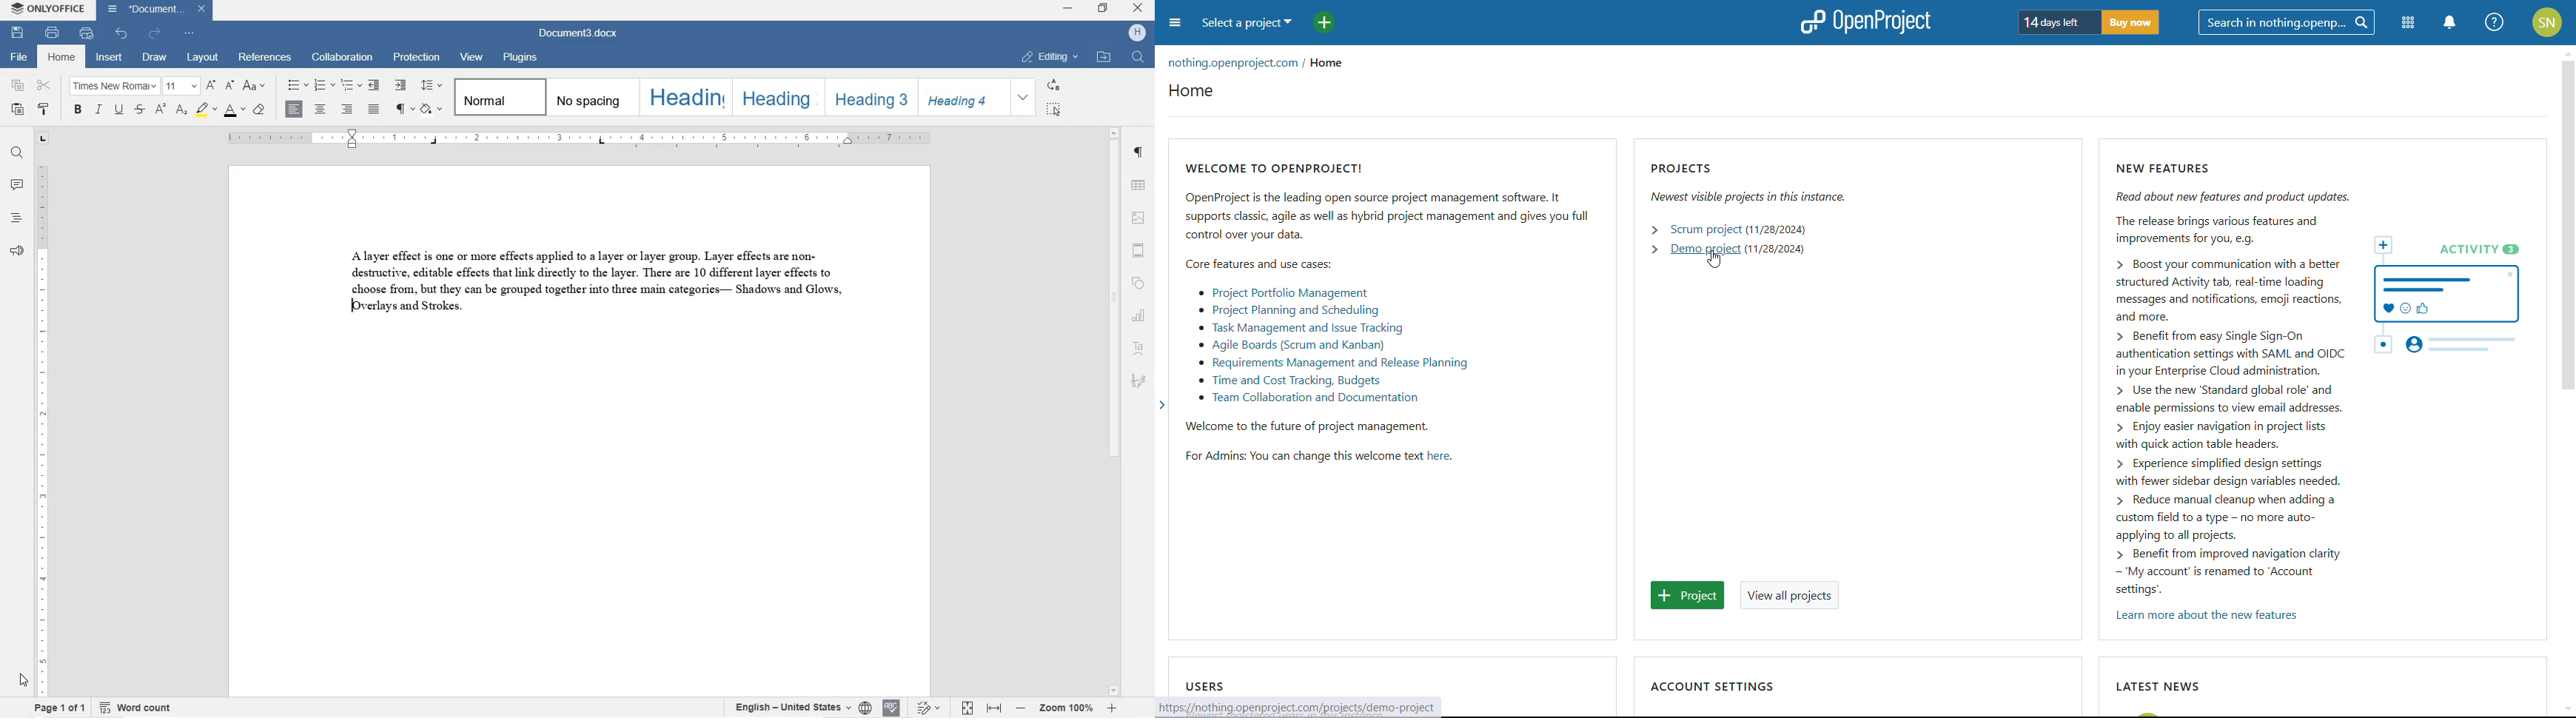 This screenshot has height=728, width=2576. Describe the element at coordinates (1333, 64) in the screenshot. I see `home` at that location.